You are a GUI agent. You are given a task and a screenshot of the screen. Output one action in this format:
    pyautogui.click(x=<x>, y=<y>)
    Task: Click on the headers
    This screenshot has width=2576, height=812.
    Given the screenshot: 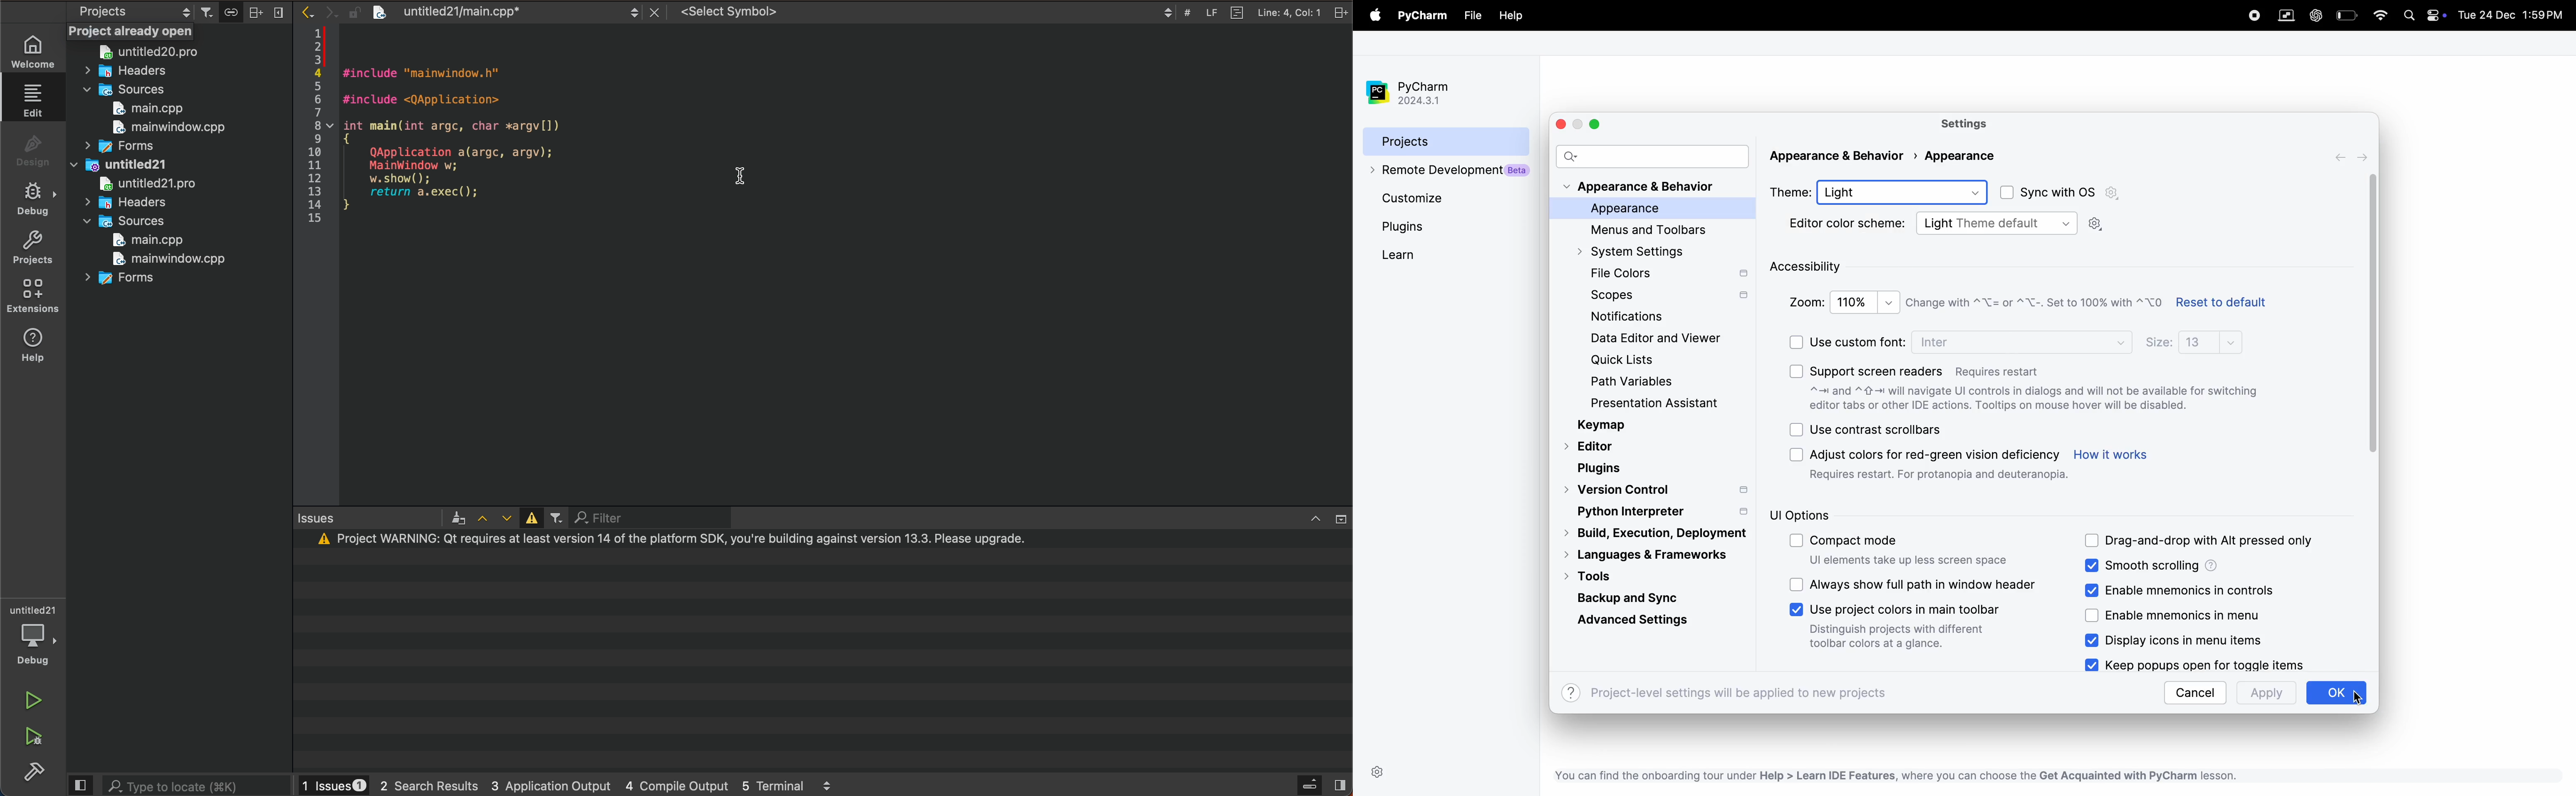 What is the action you would take?
    pyautogui.click(x=134, y=72)
    